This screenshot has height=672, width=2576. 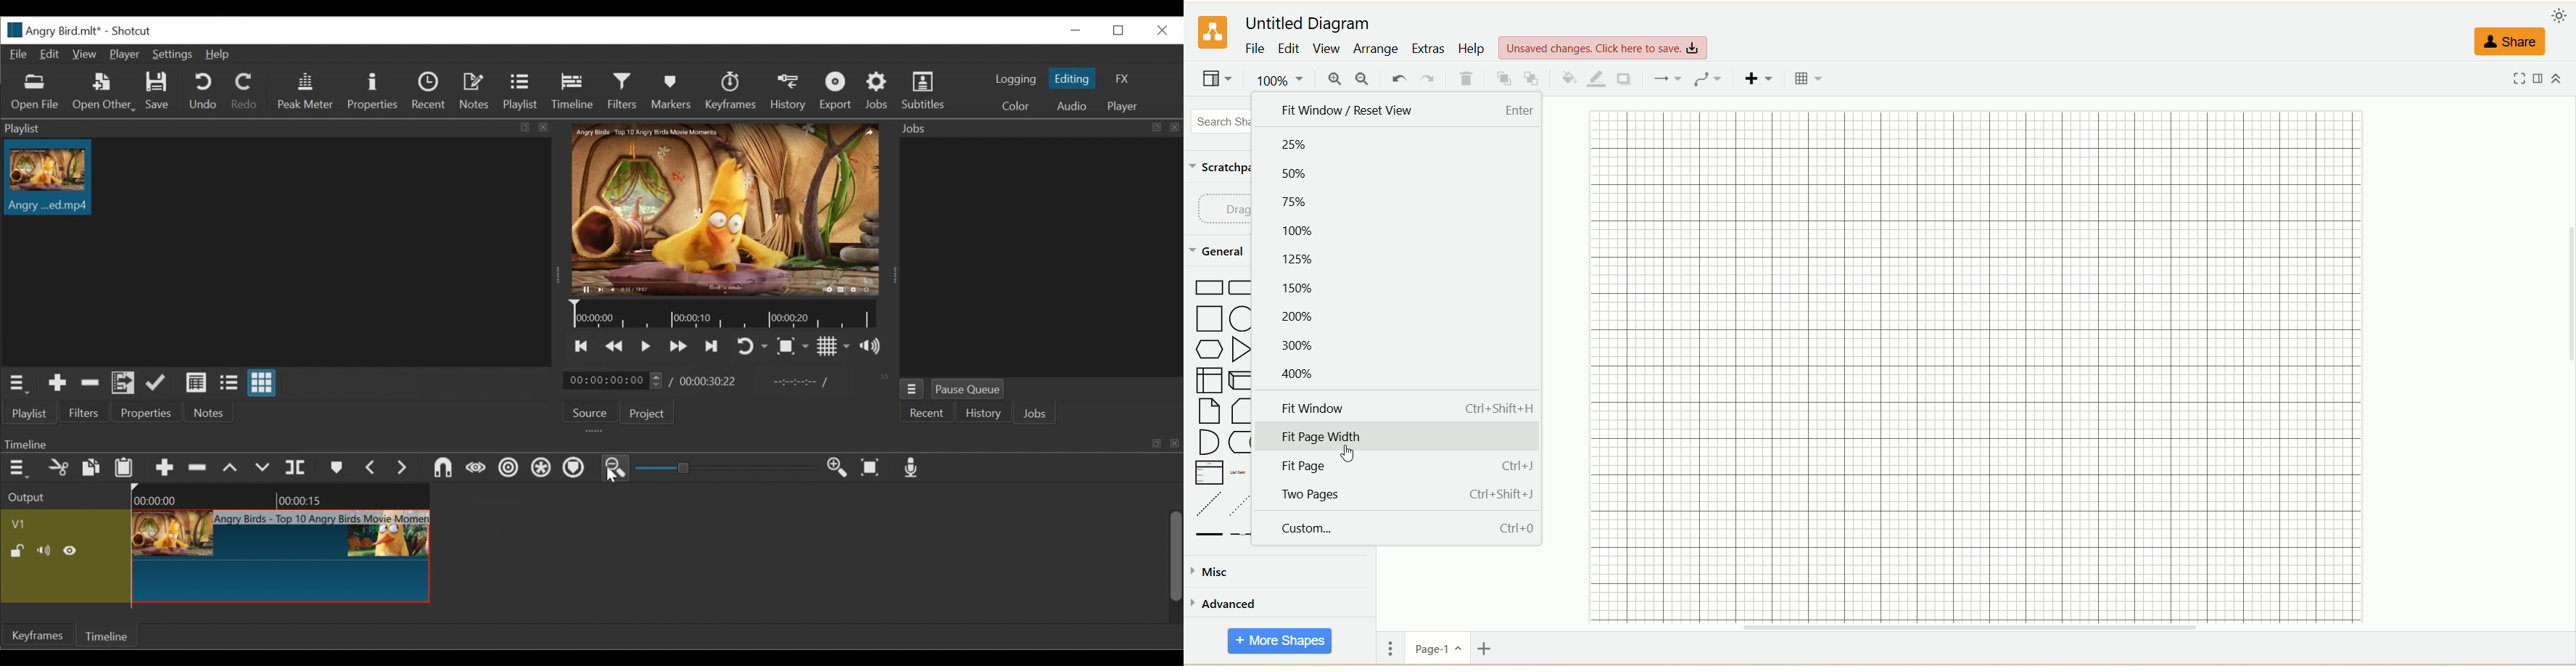 What do you see at coordinates (473, 468) in the screenshot?
I see `Set First Simple keyframe` at bounding box center [473, 468].